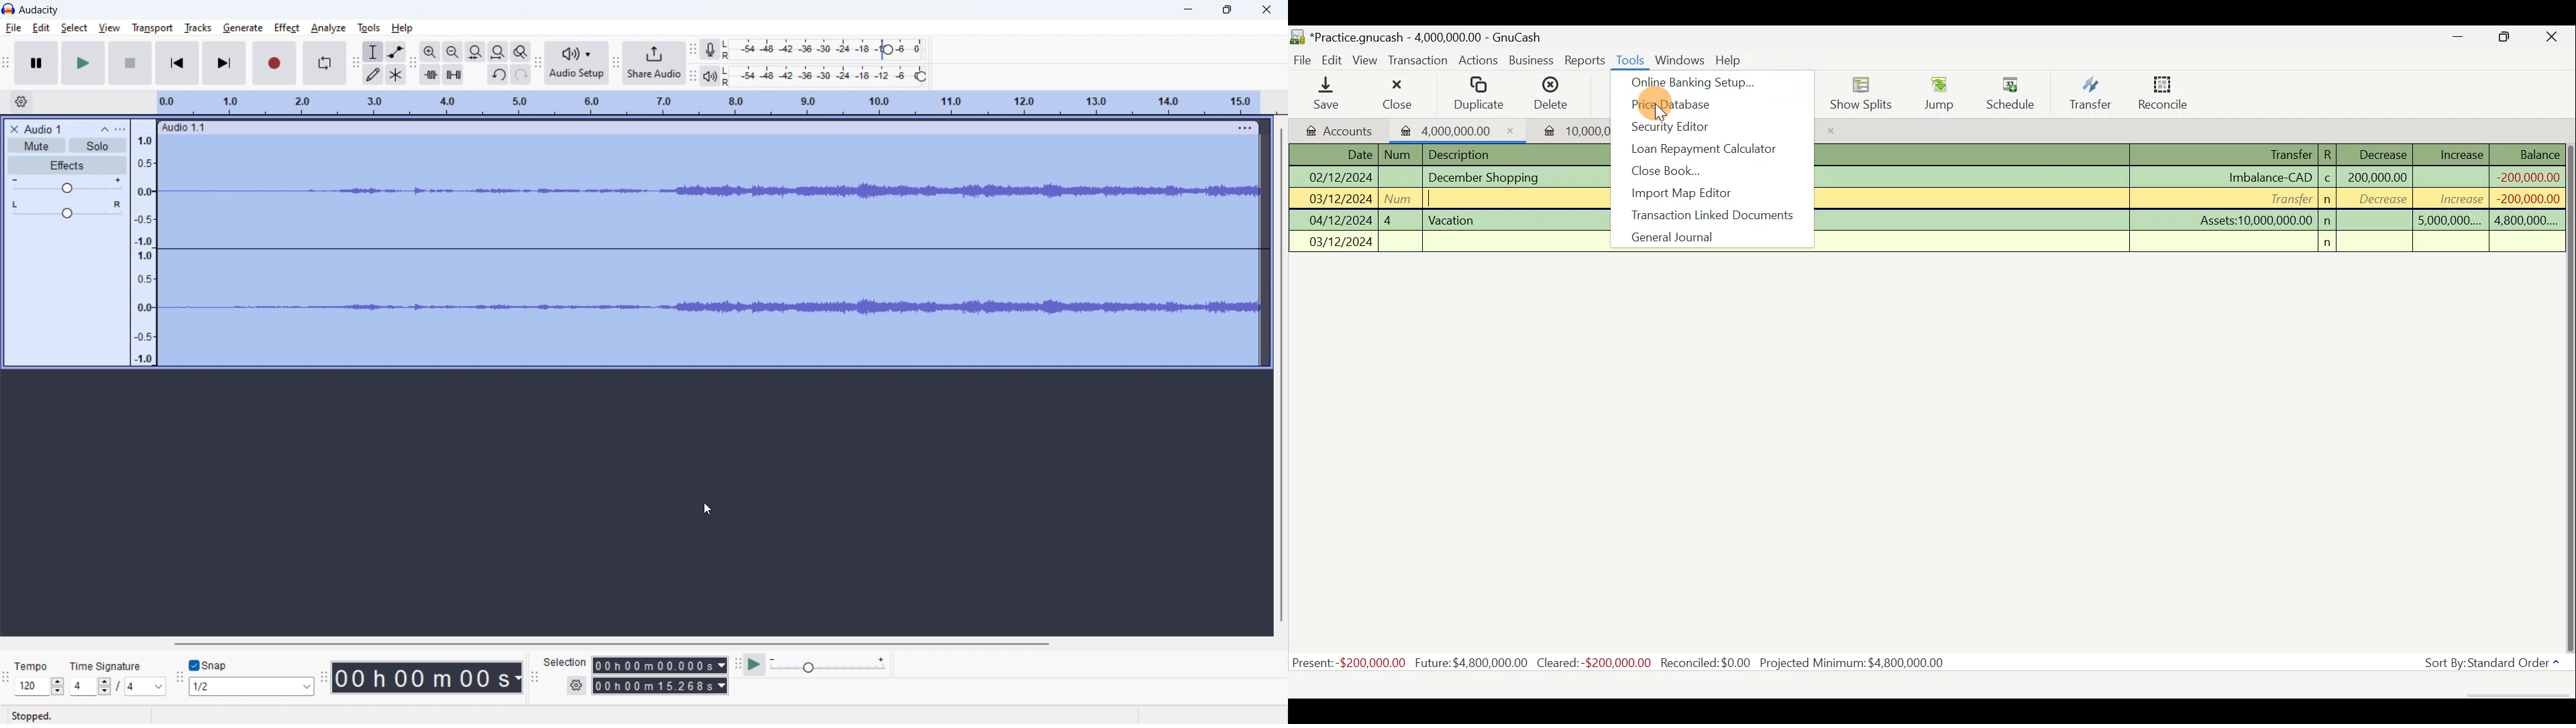 The width and height of the screenshot is (2576, 728). Describe the element at coordinates (1341, 221) in the screenshot. I see `04/12/2024` at that location.